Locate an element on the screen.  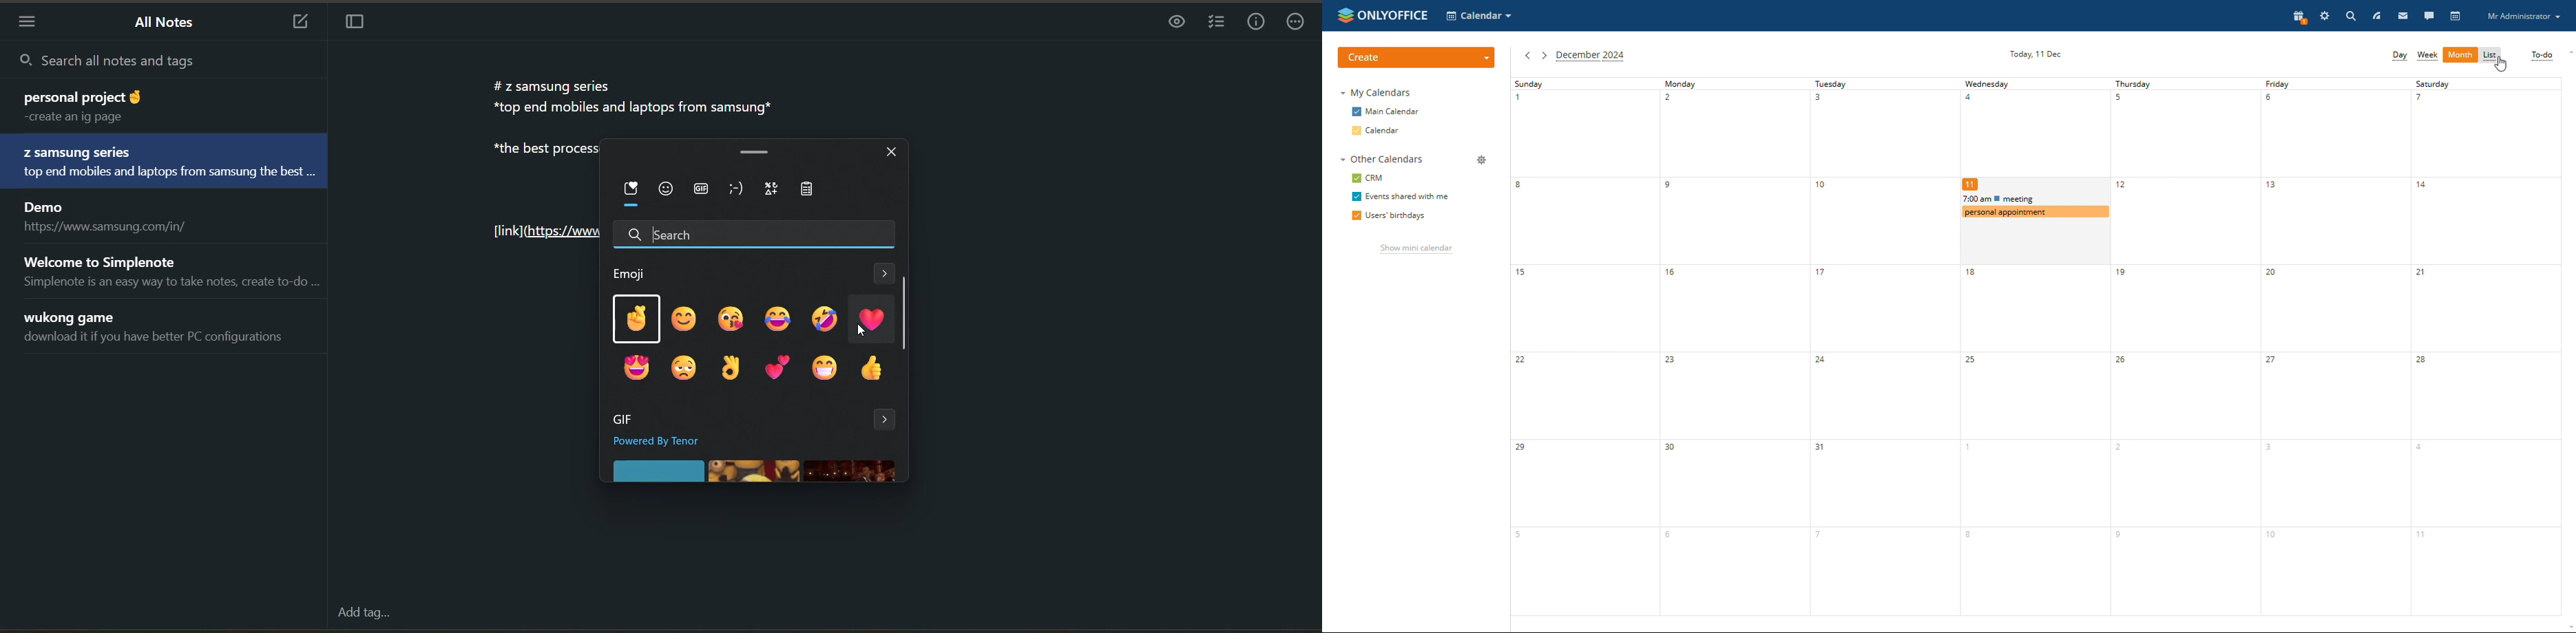
info is located at coordinates (1258, 23).